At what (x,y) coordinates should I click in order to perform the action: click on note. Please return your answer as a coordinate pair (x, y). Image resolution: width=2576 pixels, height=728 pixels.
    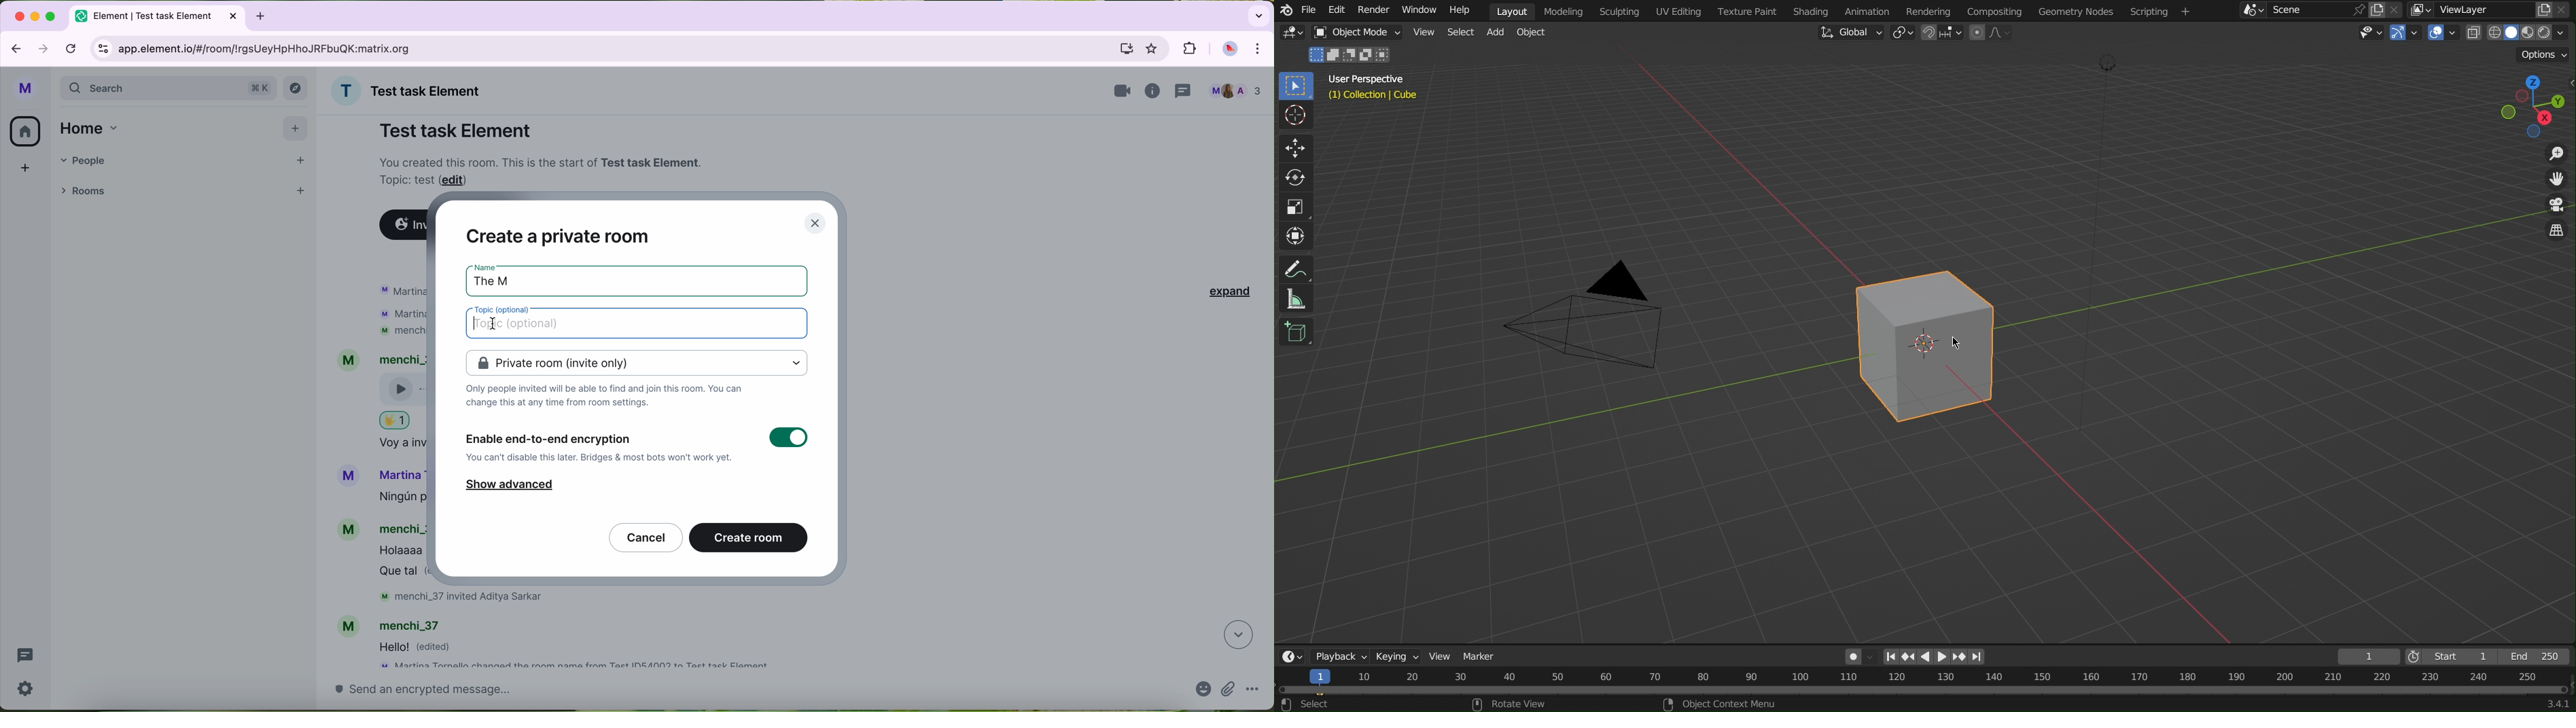
    Looking at the image, I should click on (543, 170).